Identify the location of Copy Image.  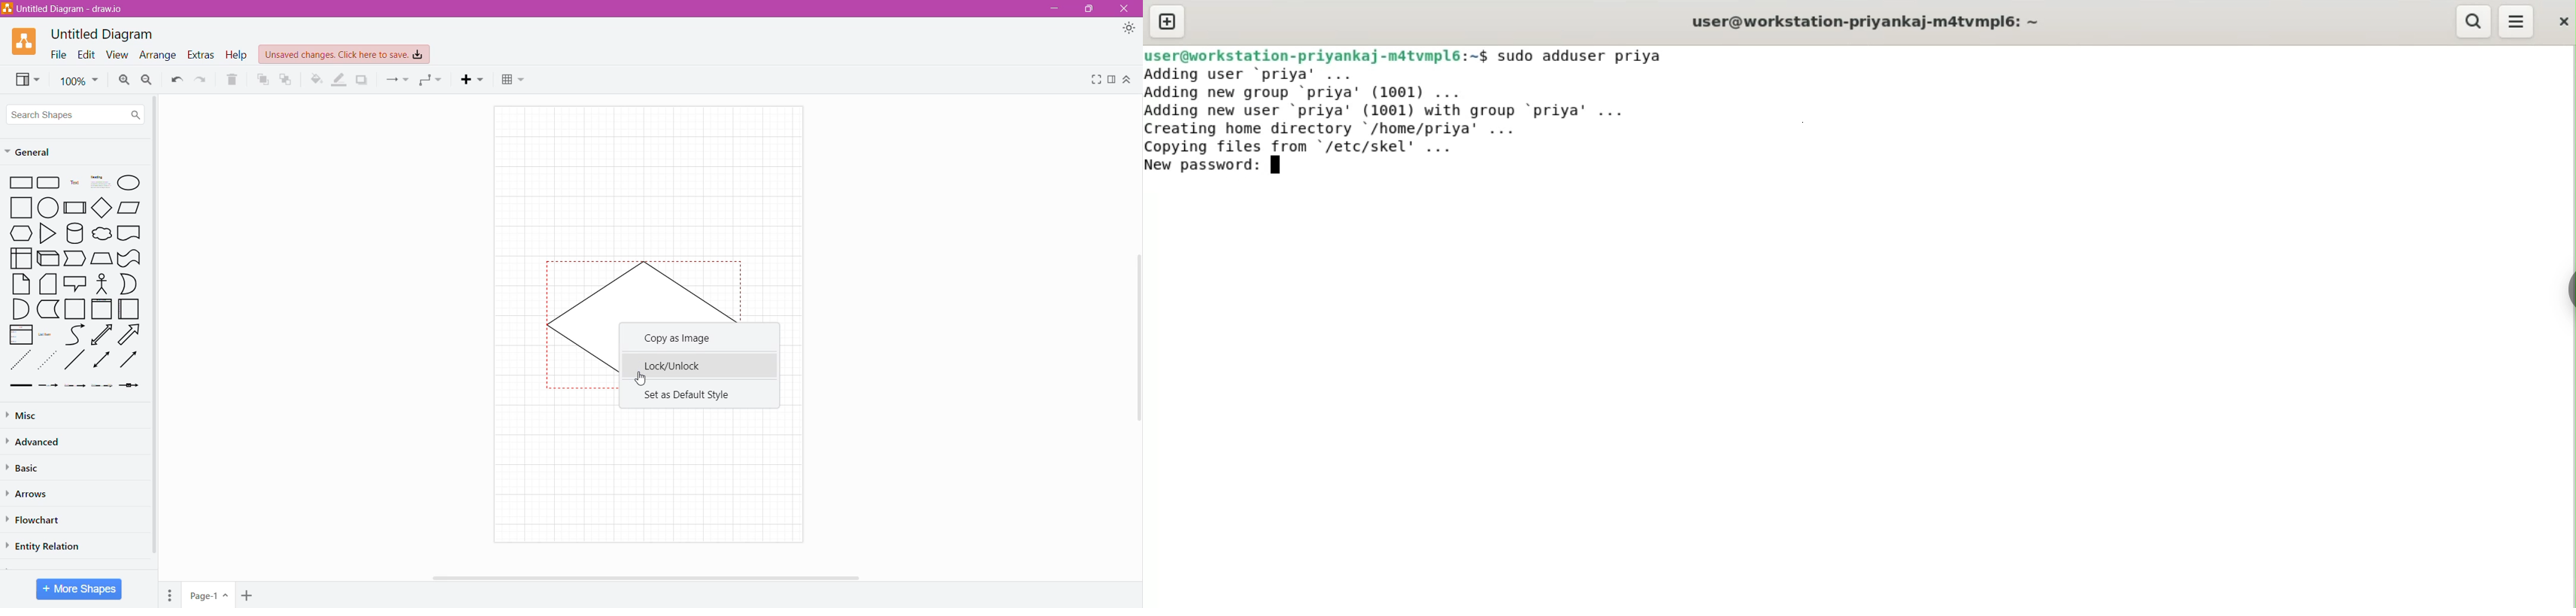
(683, 340).